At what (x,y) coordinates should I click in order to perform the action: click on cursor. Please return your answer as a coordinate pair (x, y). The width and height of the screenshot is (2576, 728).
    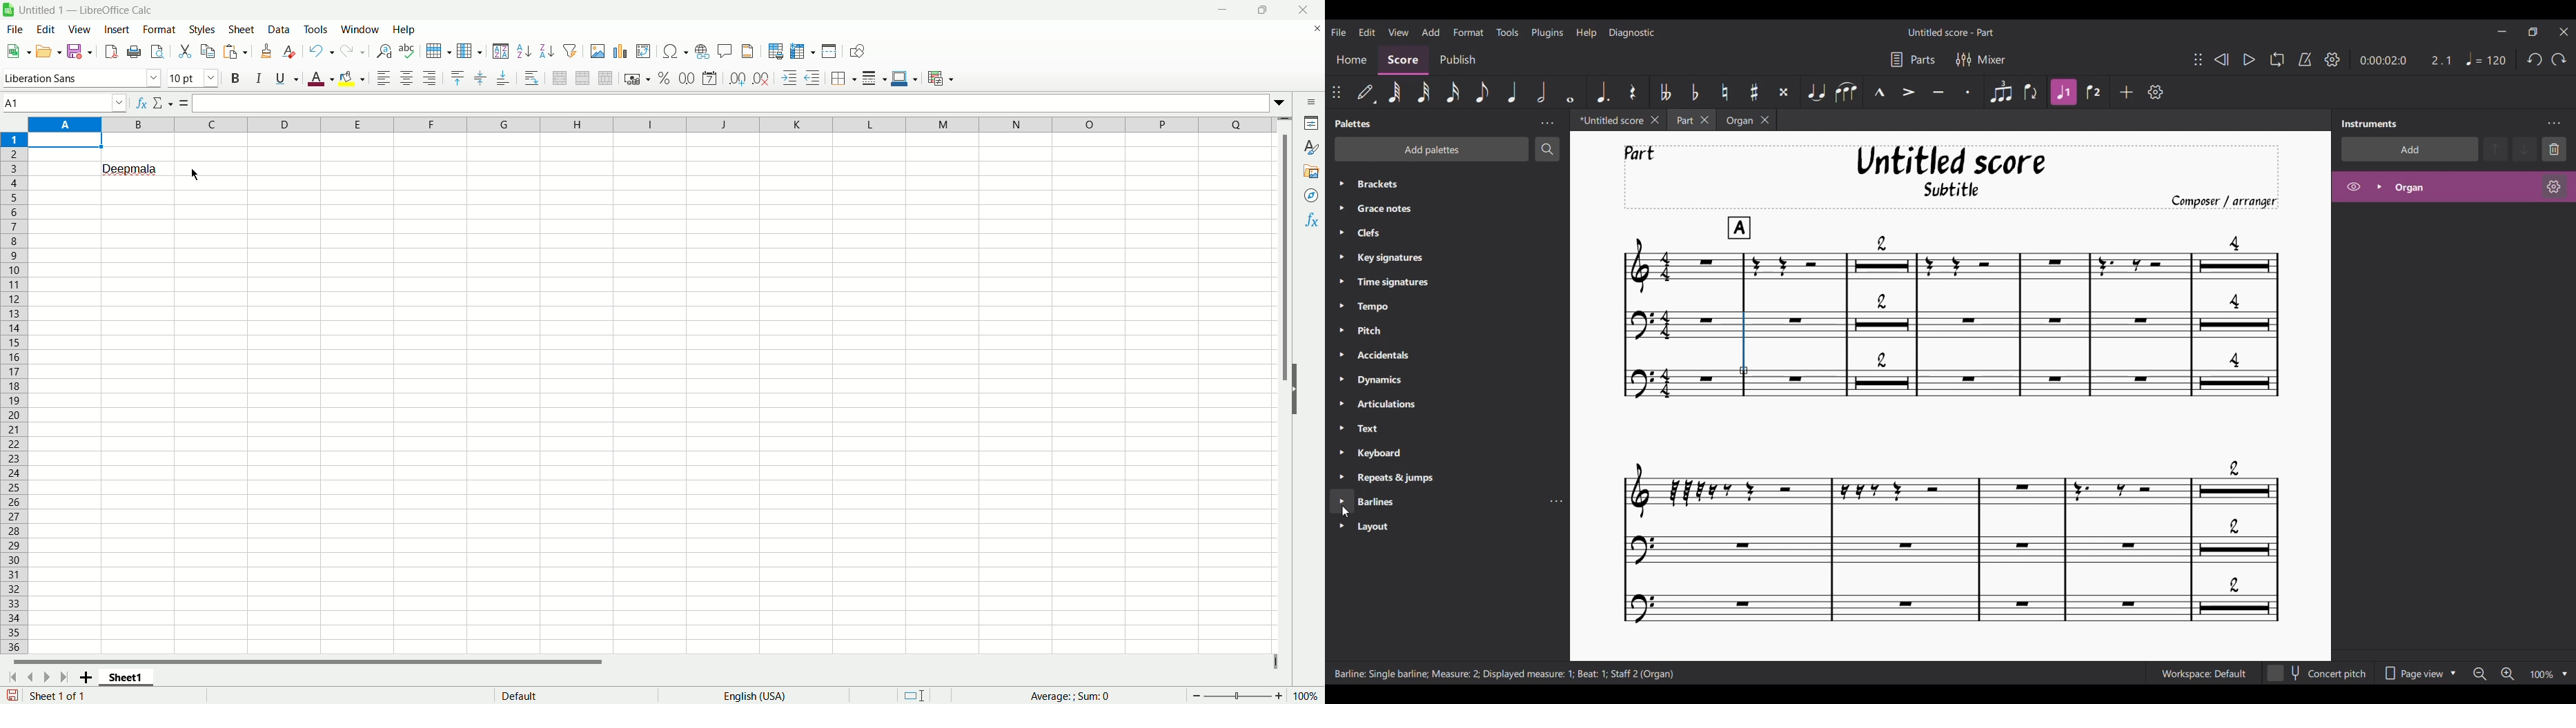
    Looking at the image, I should click on (193, 174).